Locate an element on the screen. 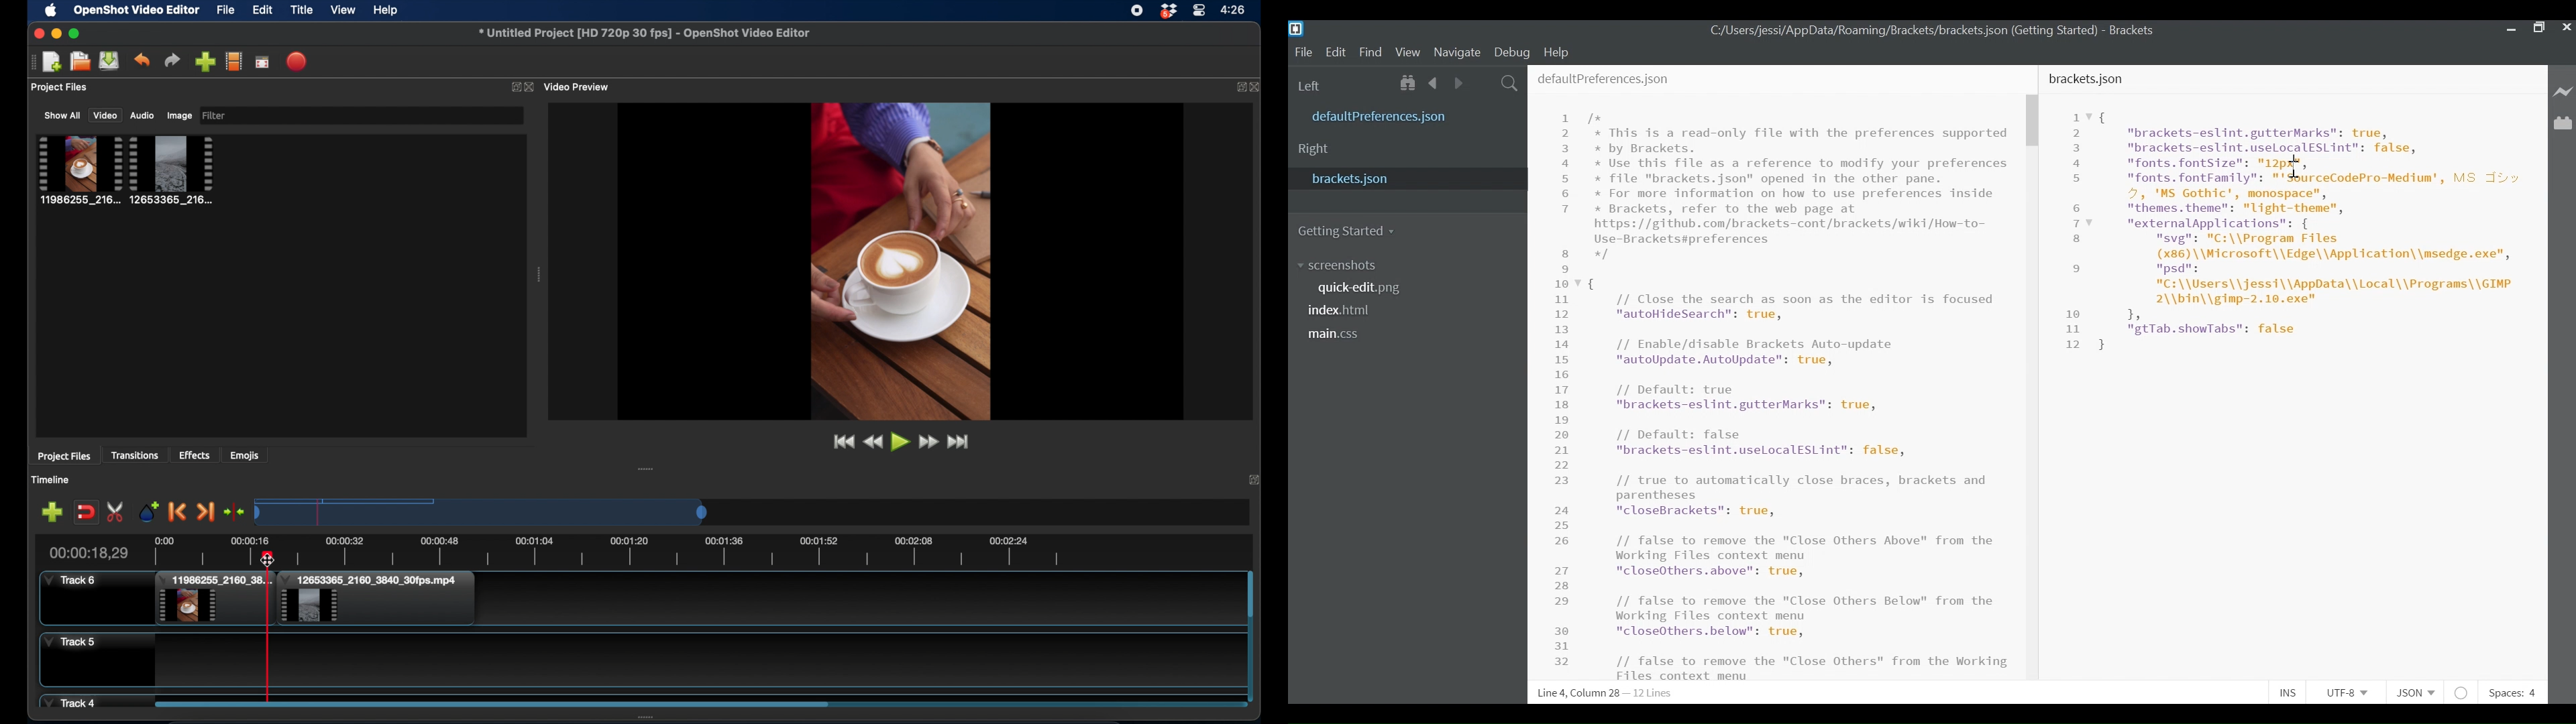 The height and width of the screenshot is (728, 2576). index.html file is located at coordinates (1345, 312).